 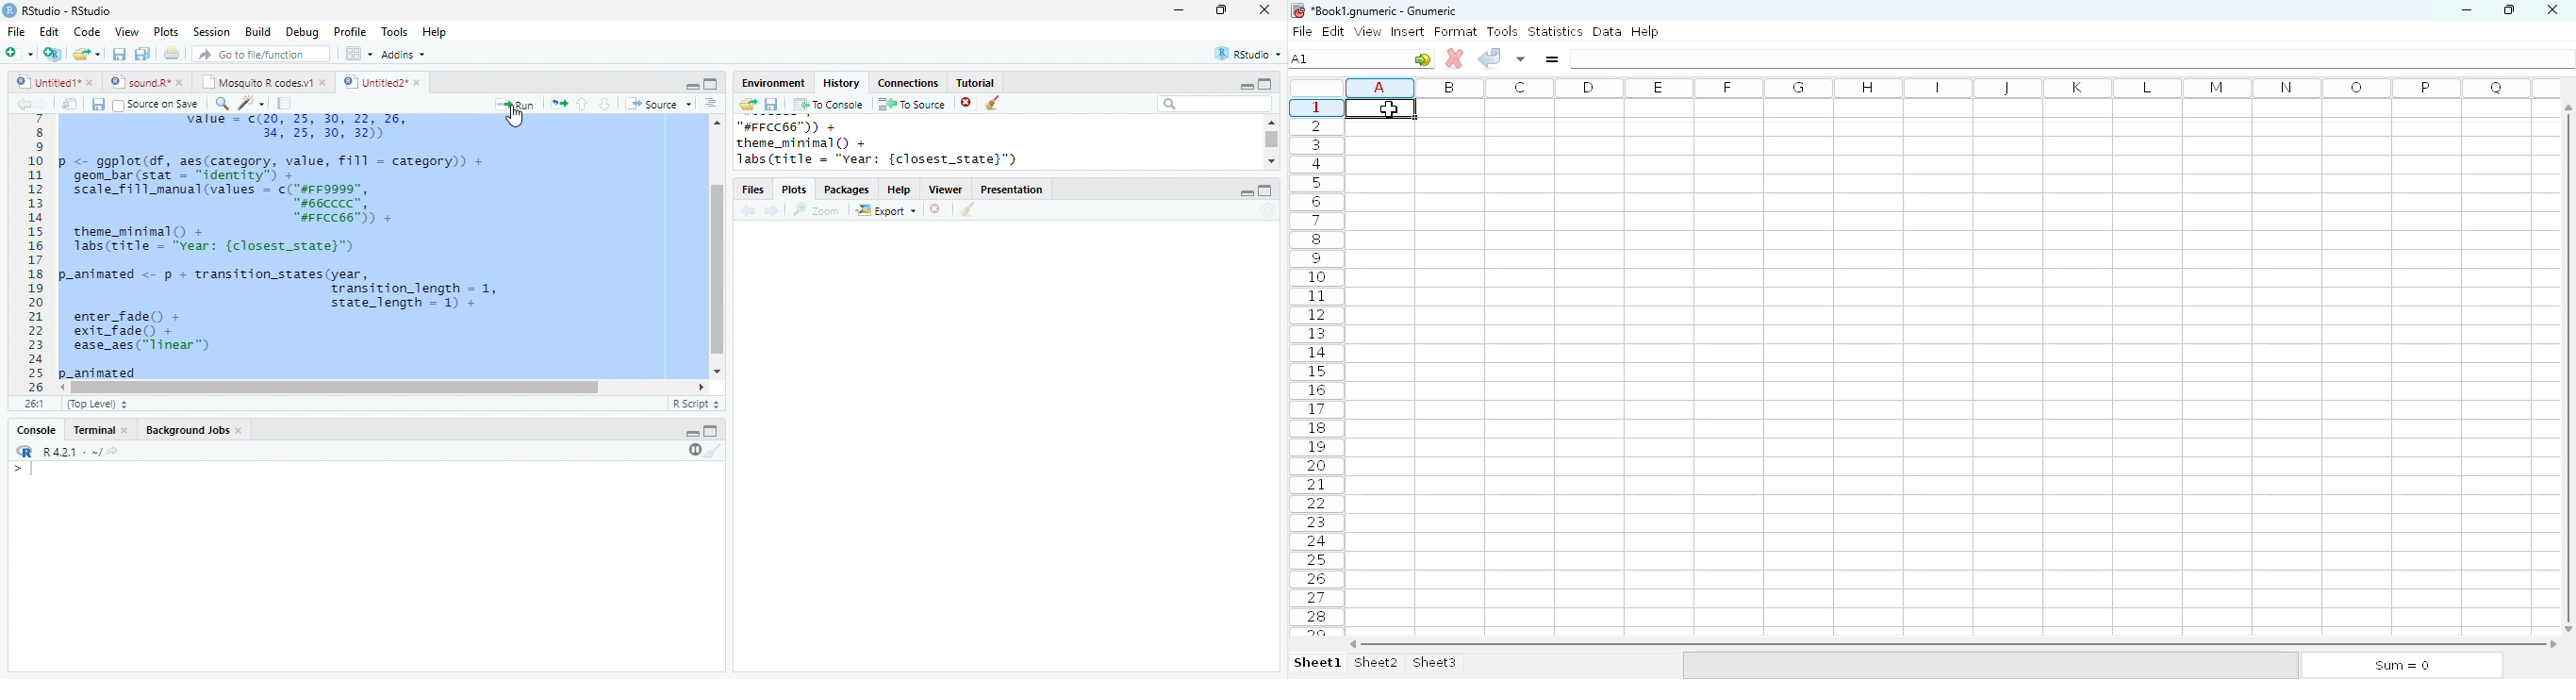 What do you see at coordinates (894, 143) in the screenshot?
I see `"#FFCC66™)) +
theme_minimal () +
Jabs(title = "vear: {closest_state}")` at bounding box center [894, 143].